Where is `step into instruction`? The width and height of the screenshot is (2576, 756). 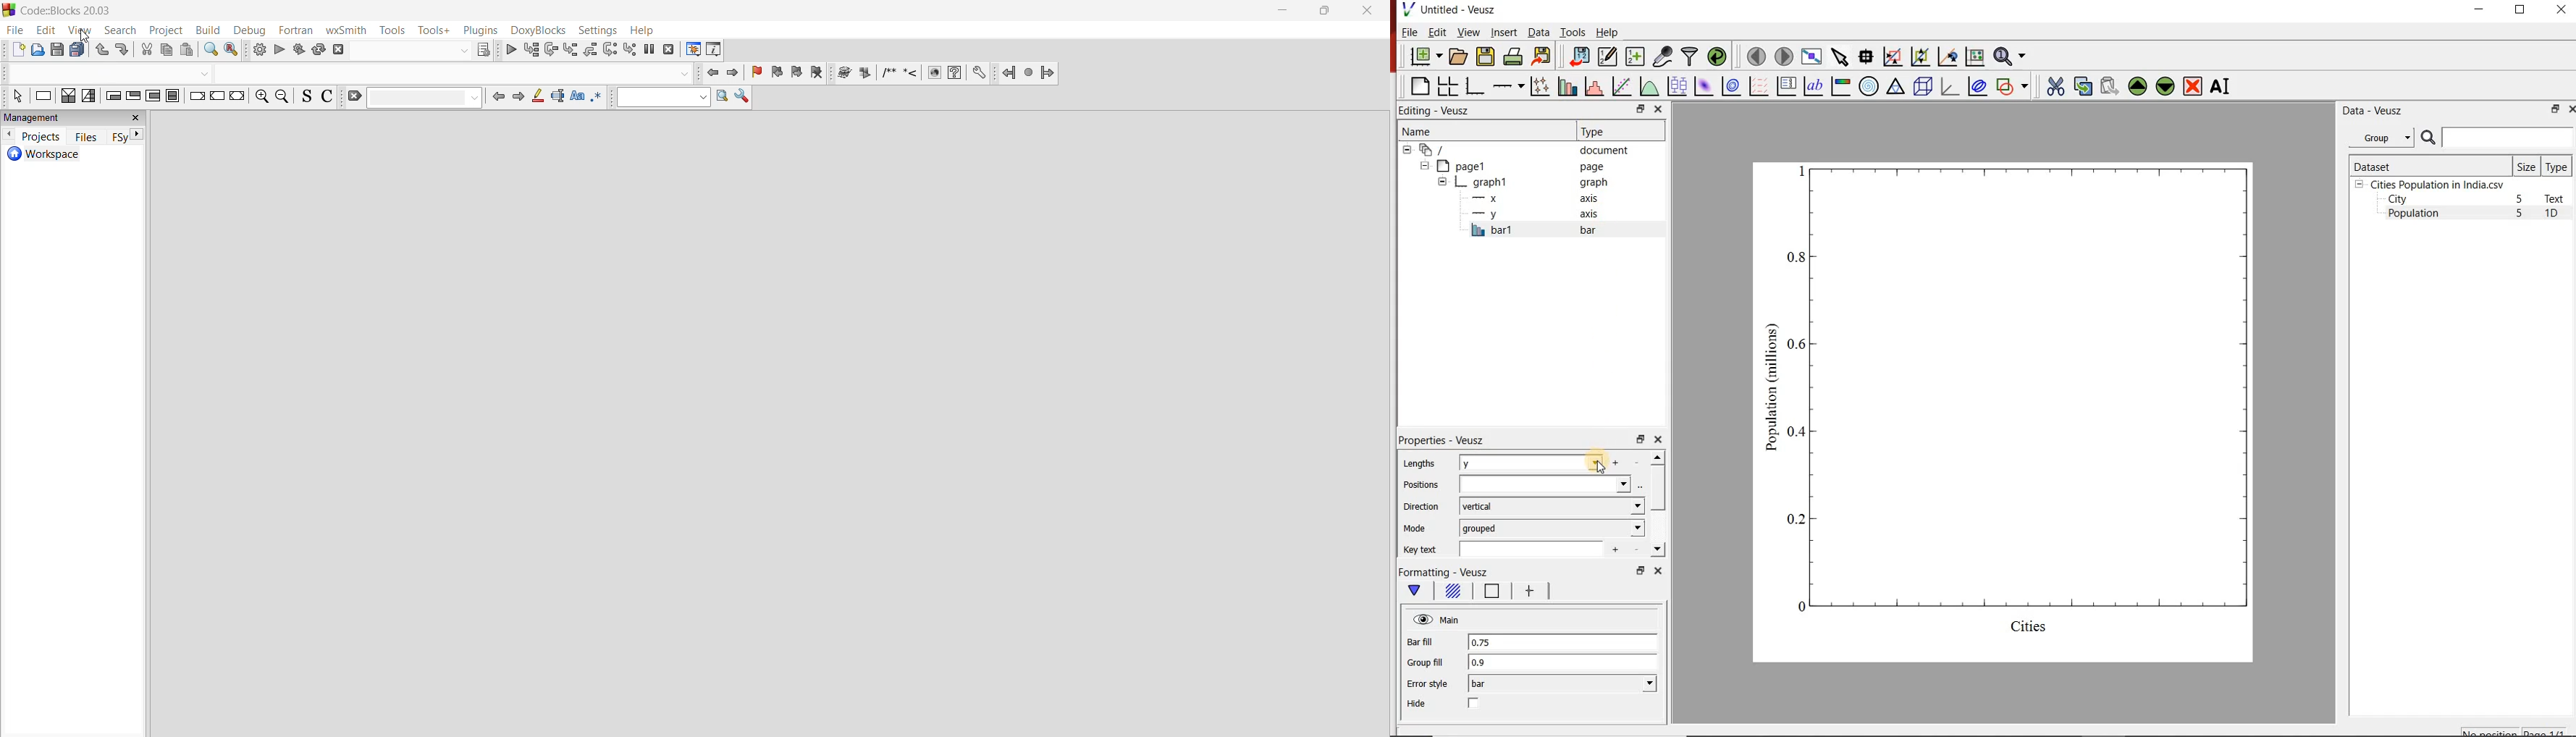
step into instruction is located at coordinates (630, 49).